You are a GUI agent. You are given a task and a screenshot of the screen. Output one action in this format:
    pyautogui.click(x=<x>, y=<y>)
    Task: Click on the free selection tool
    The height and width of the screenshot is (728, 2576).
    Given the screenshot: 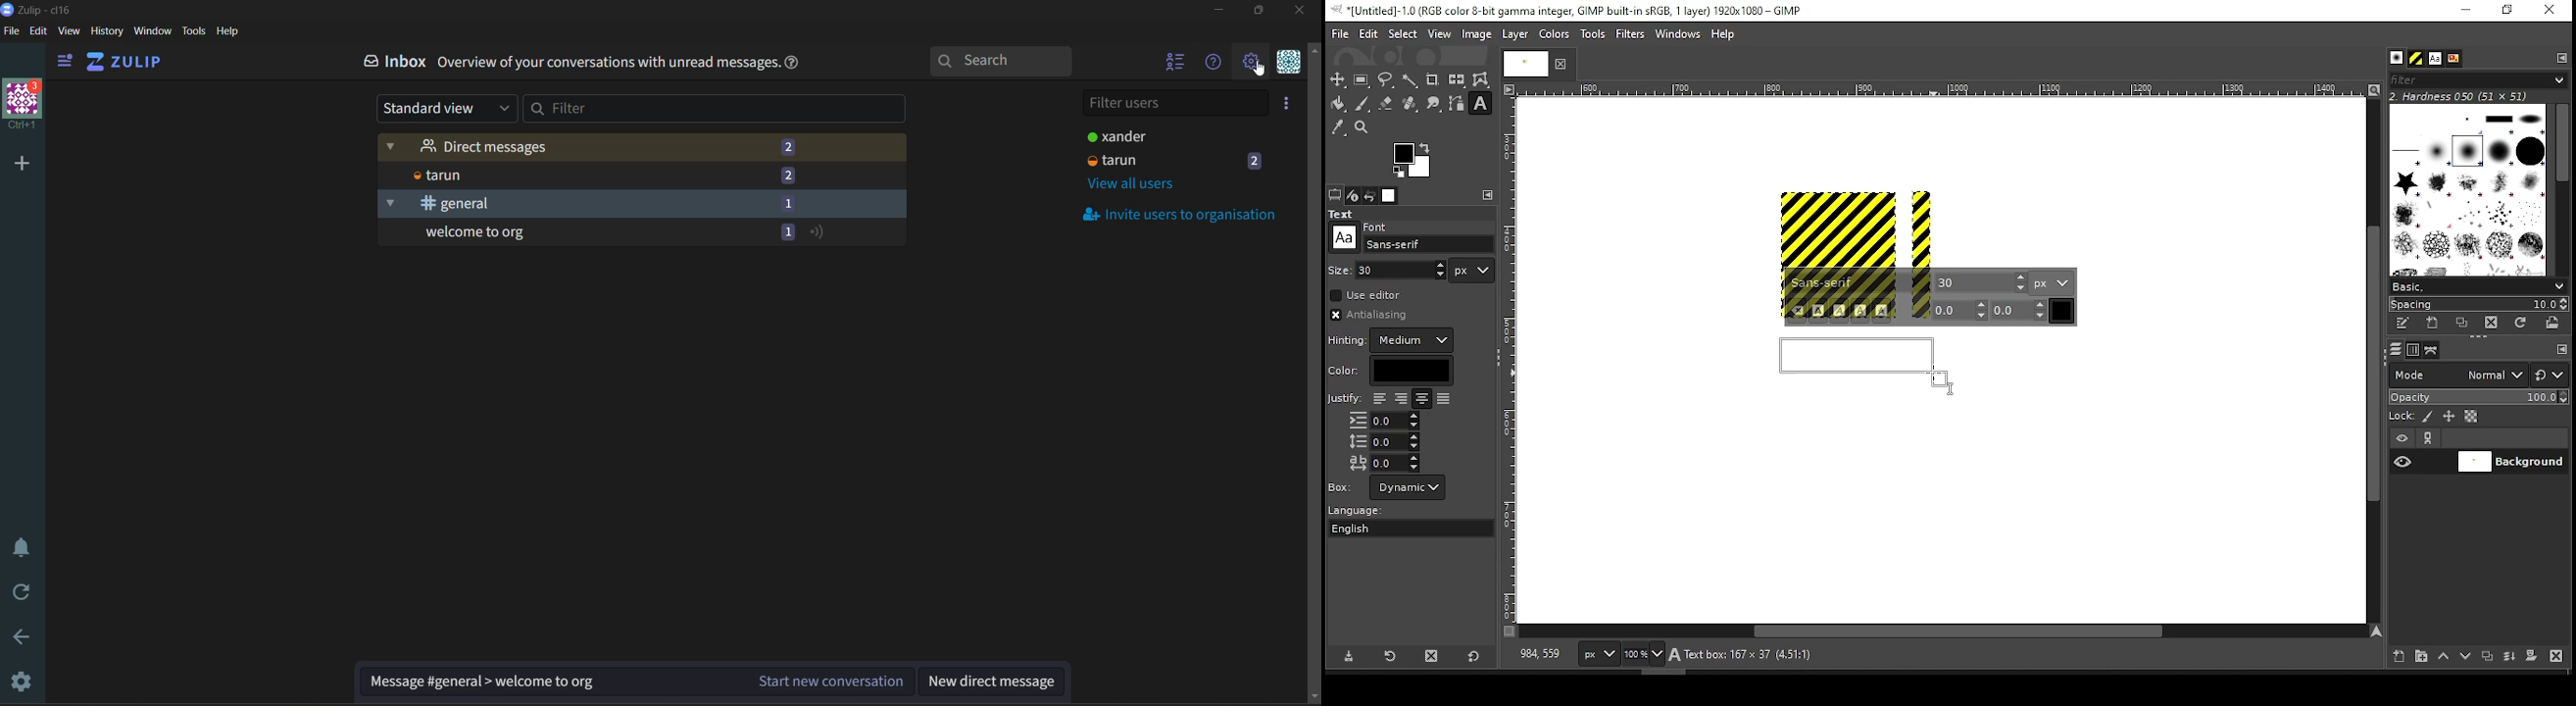 What is the action you would take?
    pyautogui.click(x=1388, y=80)
    